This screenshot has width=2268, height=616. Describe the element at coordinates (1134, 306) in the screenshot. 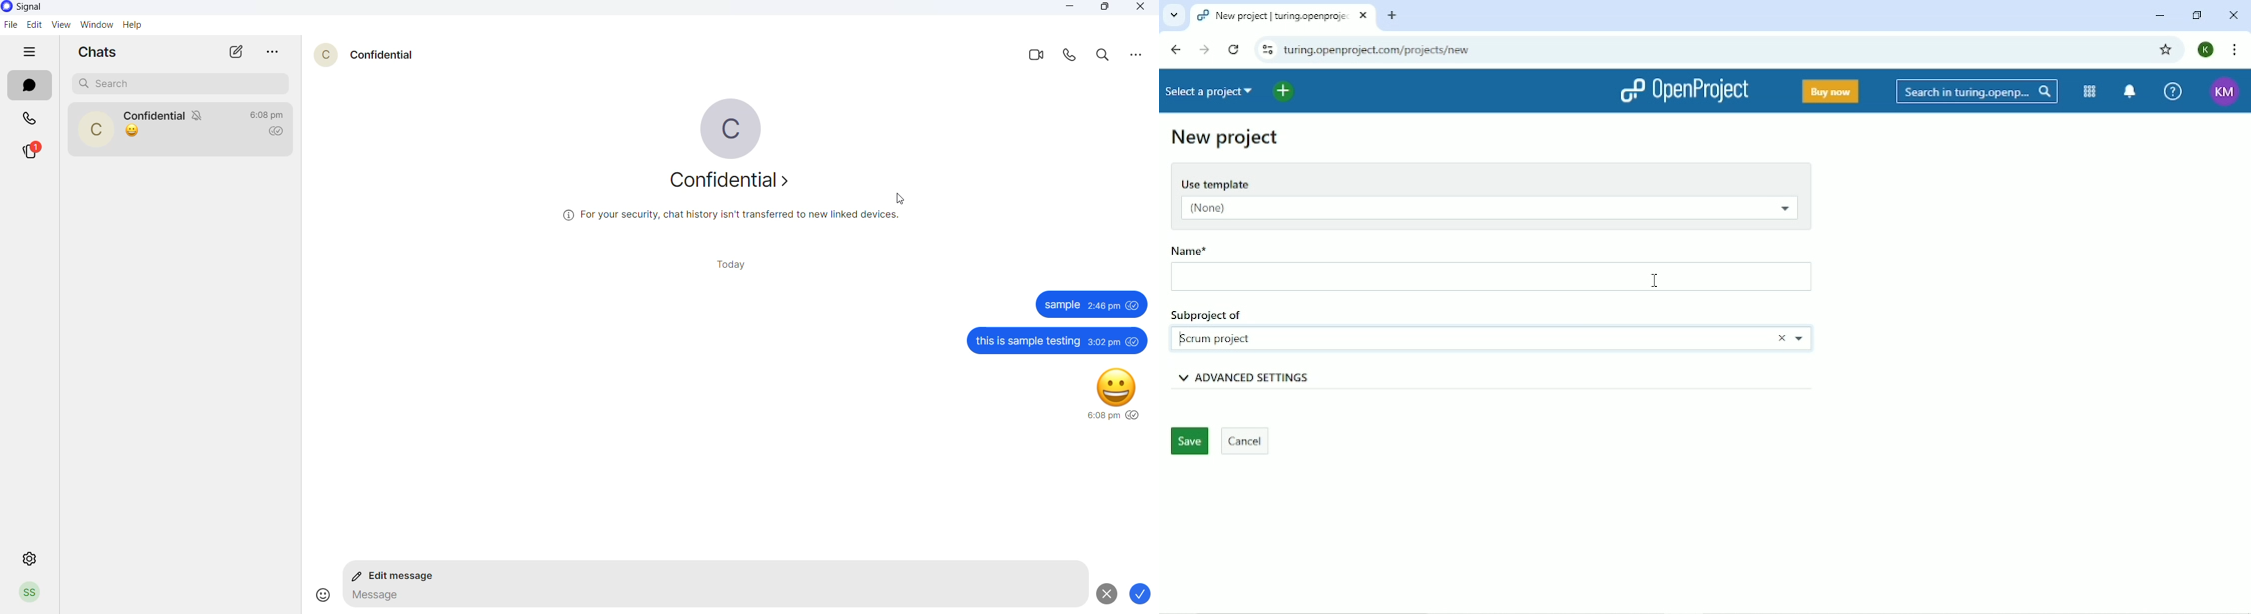

I see `seen` at that location.